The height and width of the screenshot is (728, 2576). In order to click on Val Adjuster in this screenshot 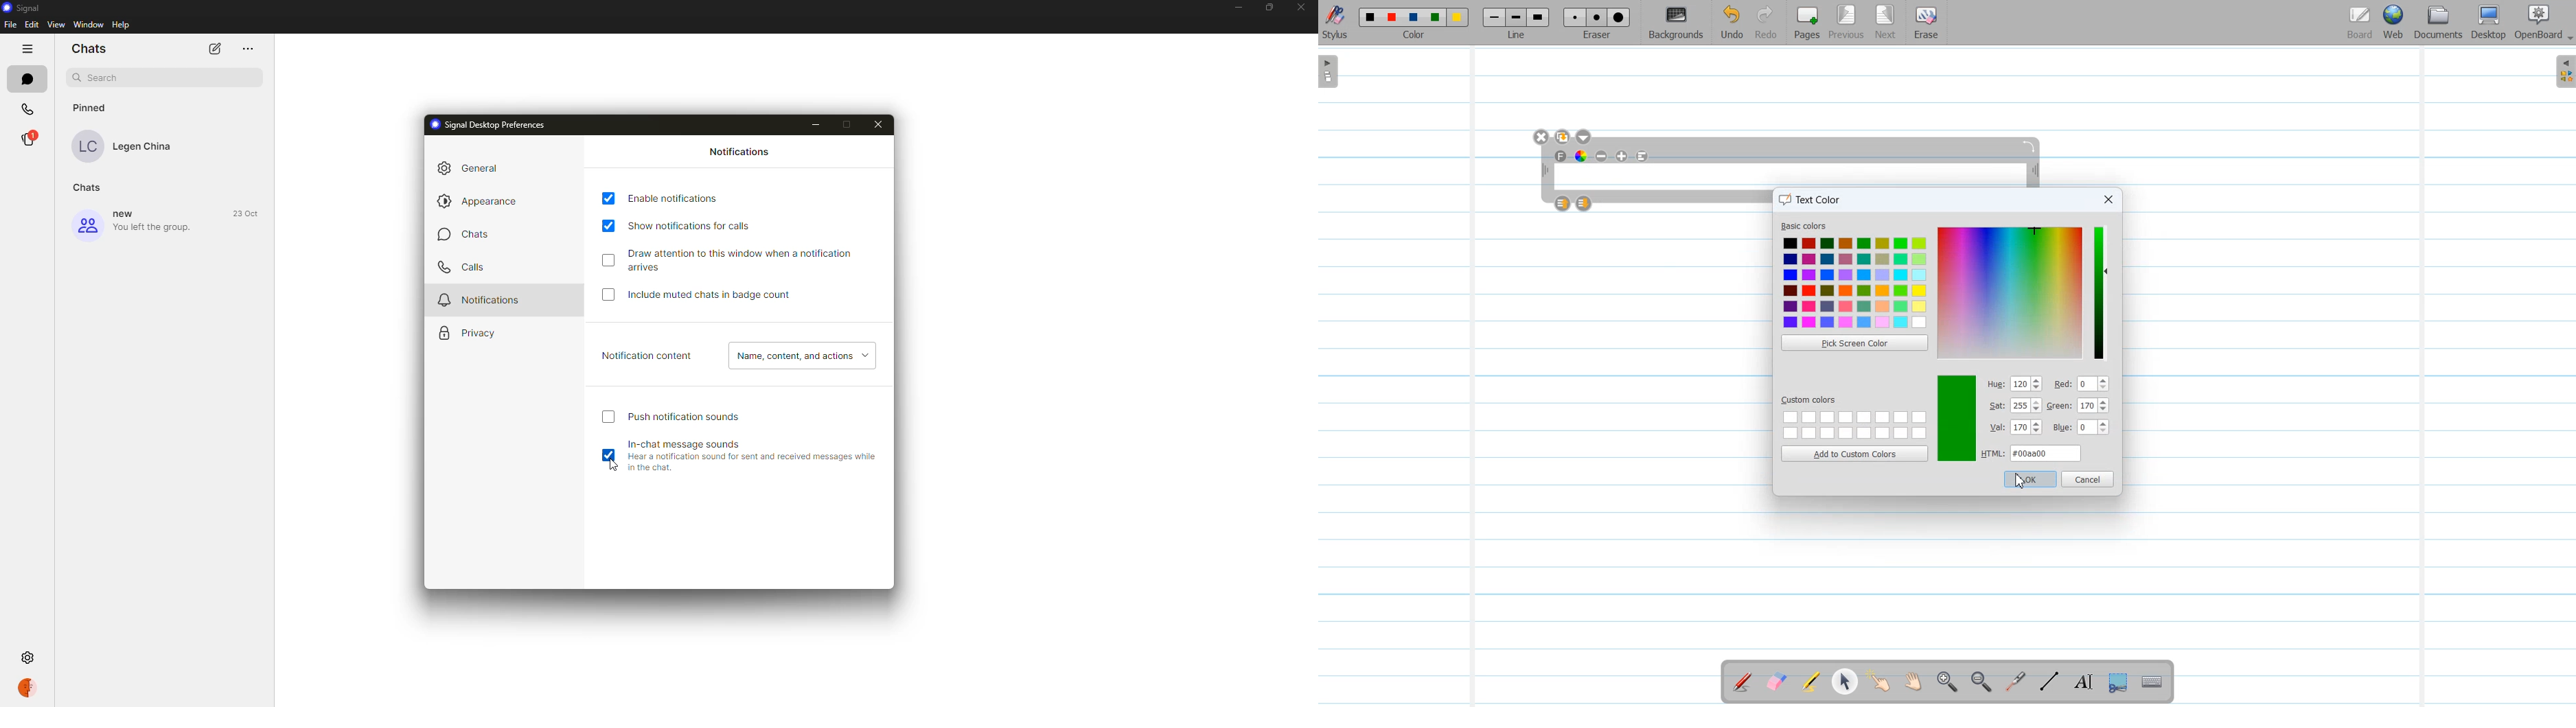, I will do `click(2016, 429)`.